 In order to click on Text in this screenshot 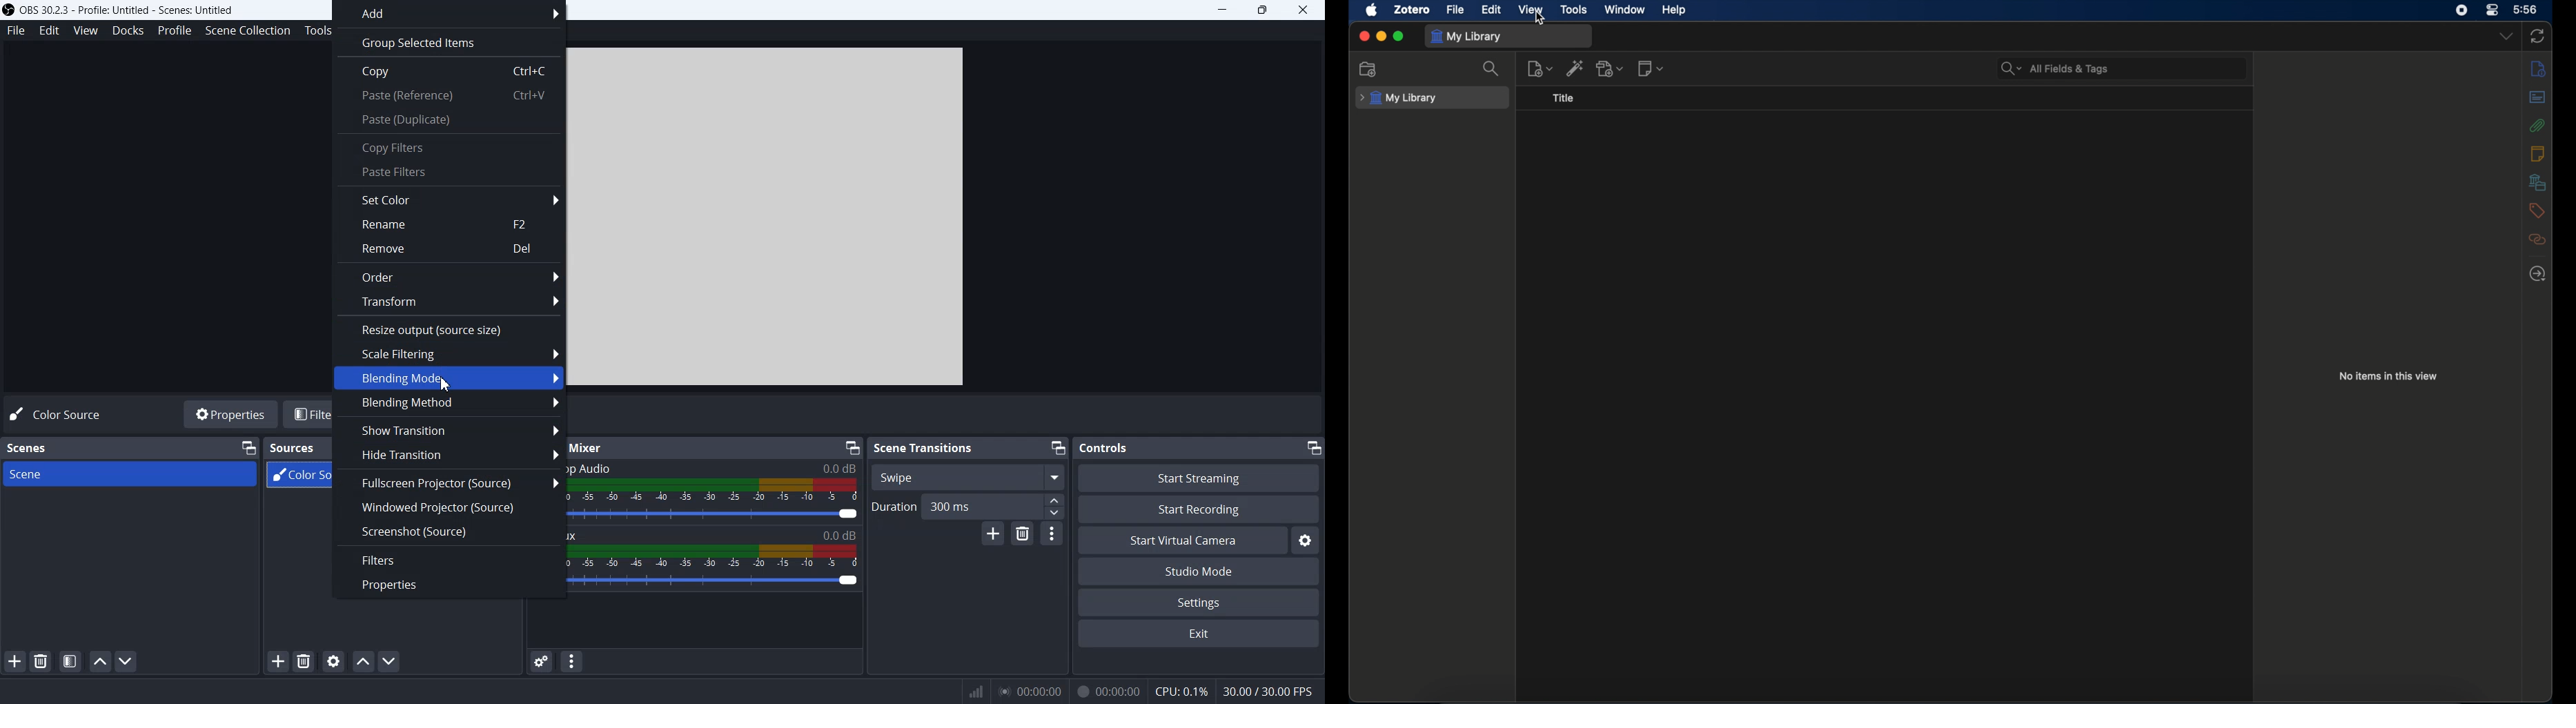, I will do `click(1105, 447)`.